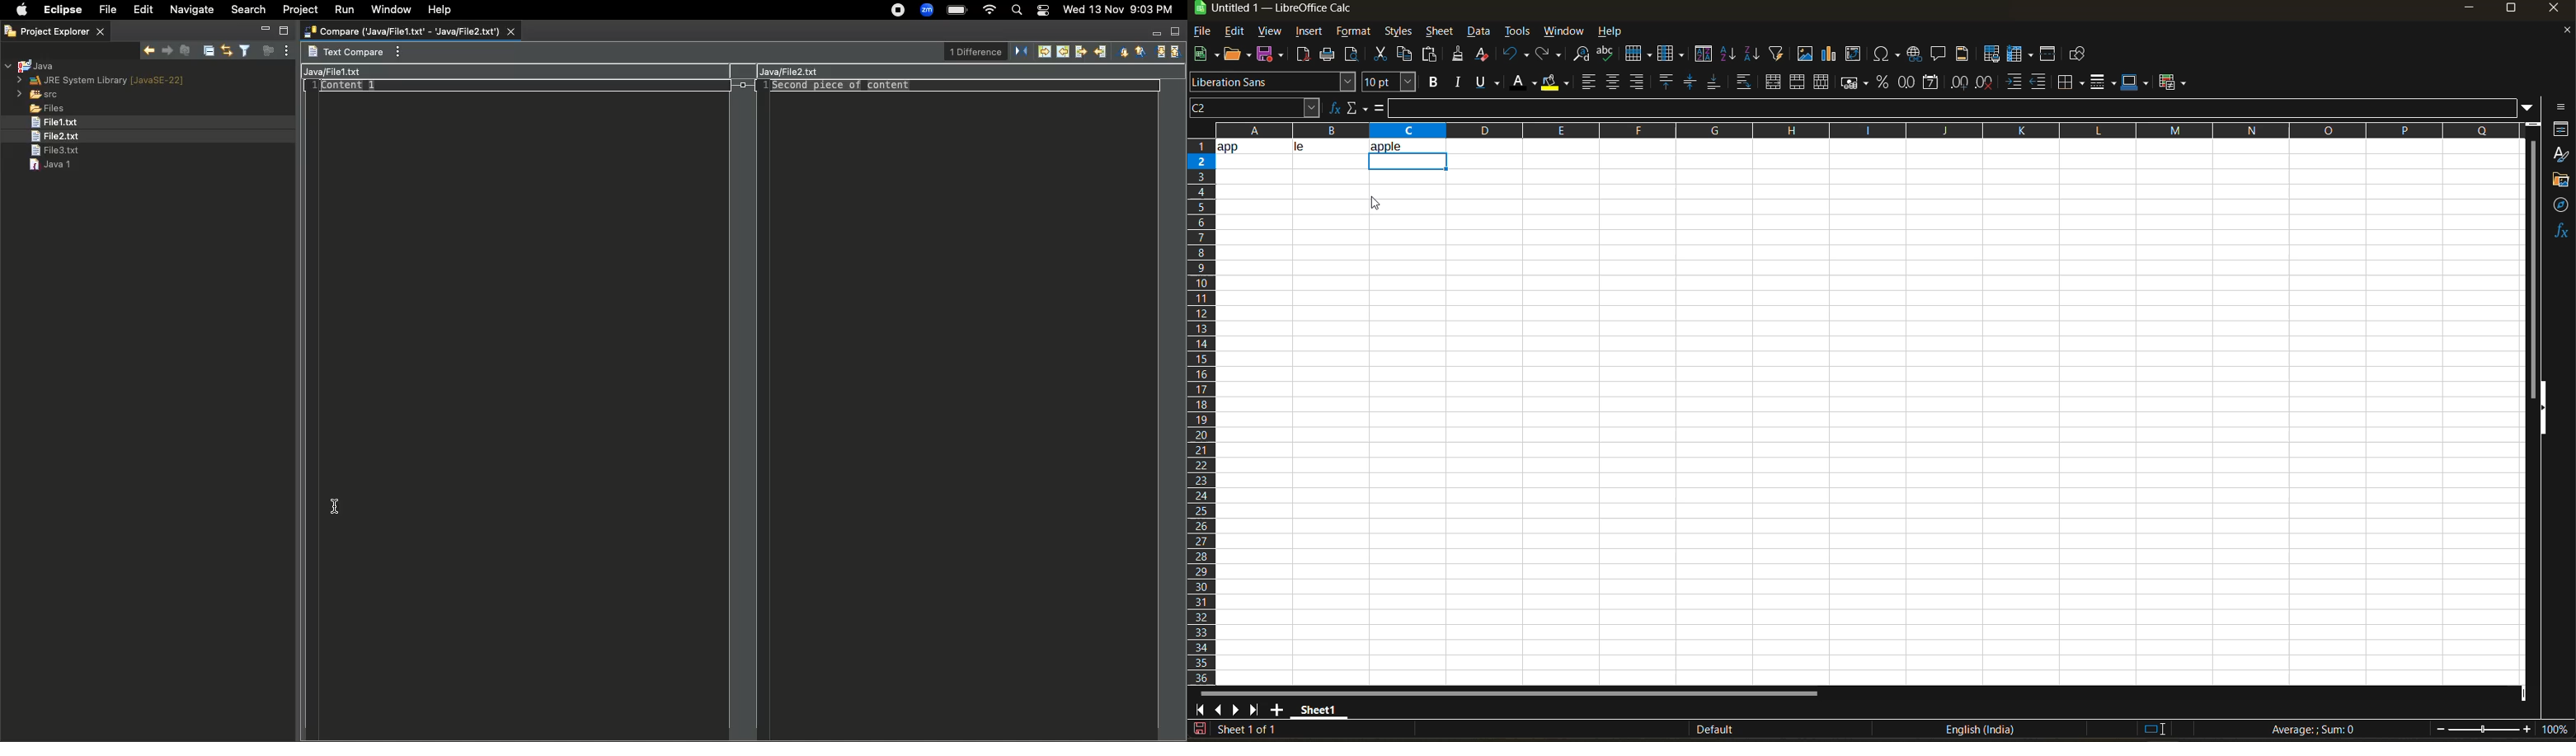  I want to click on Copy non-conflicting changes from left to right, so click(1045, 51).